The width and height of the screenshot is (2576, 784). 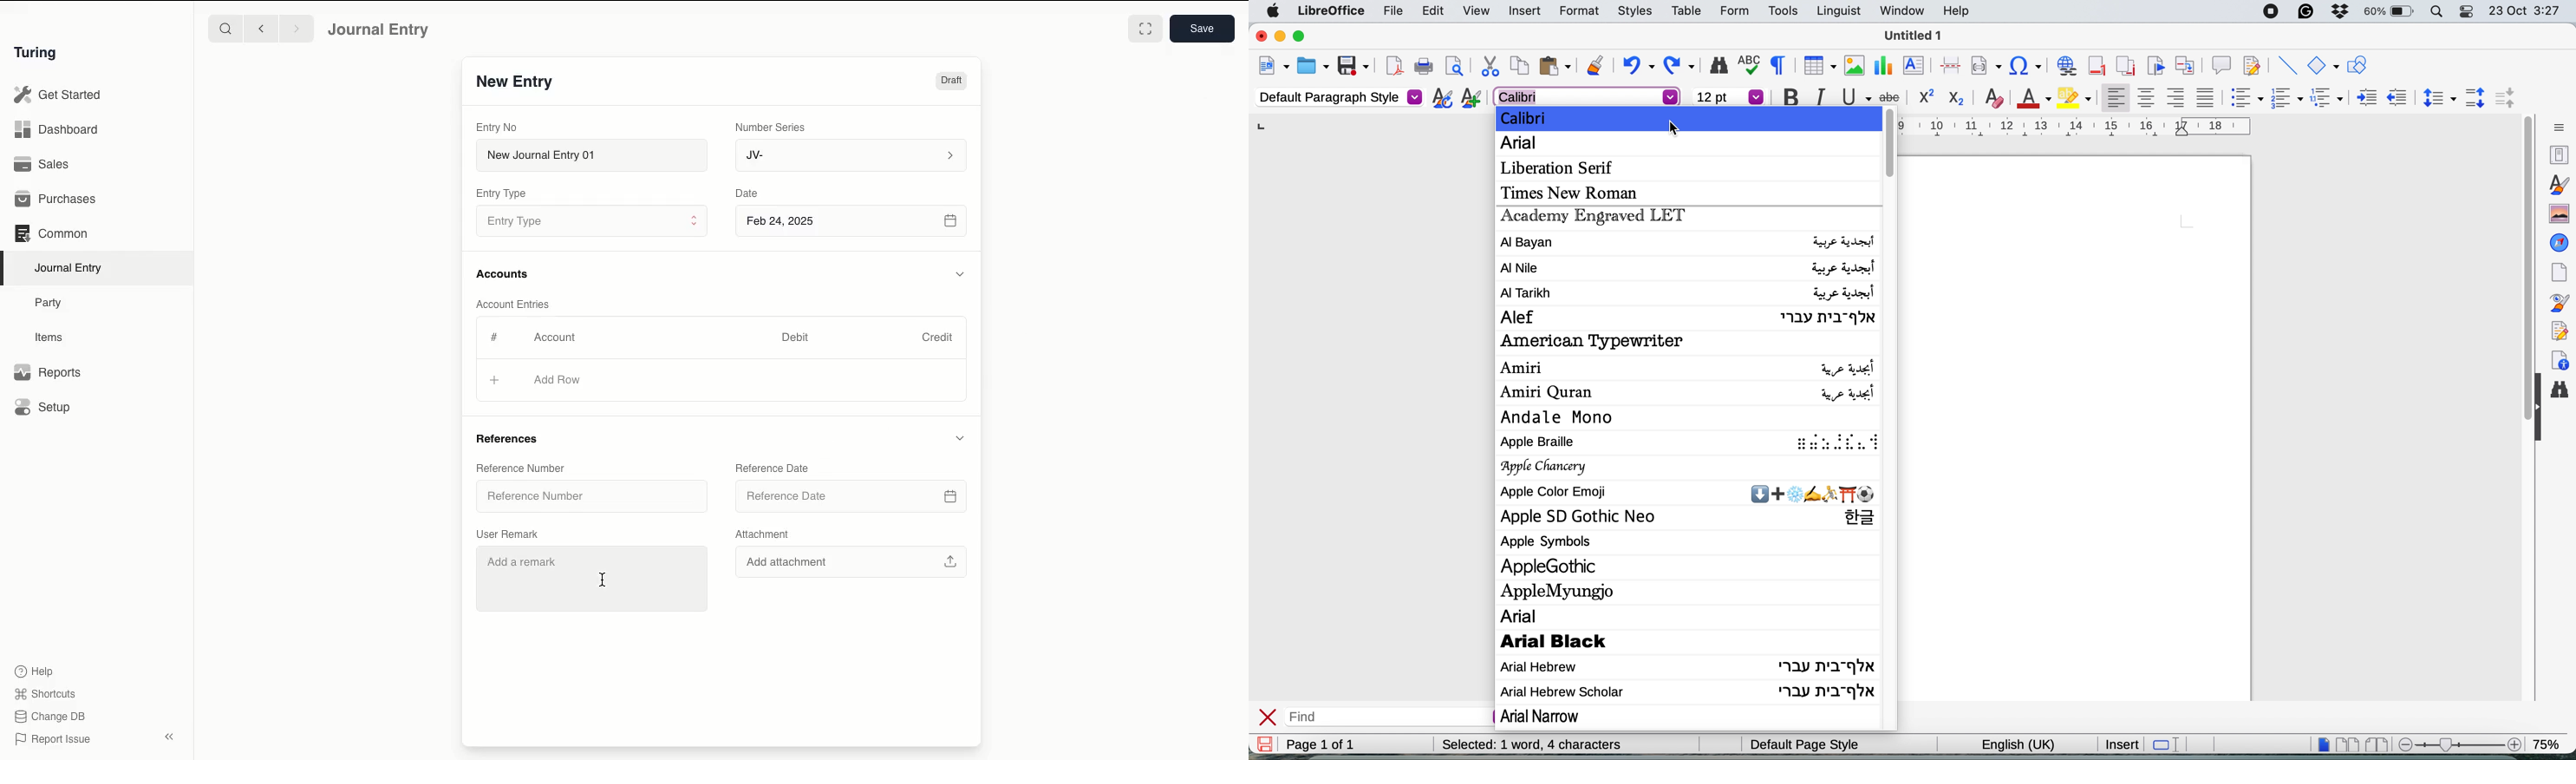 What do you see at coordinates (1900, 13) in the screenshot?
I see `window` at bounding box center [1900, 13].